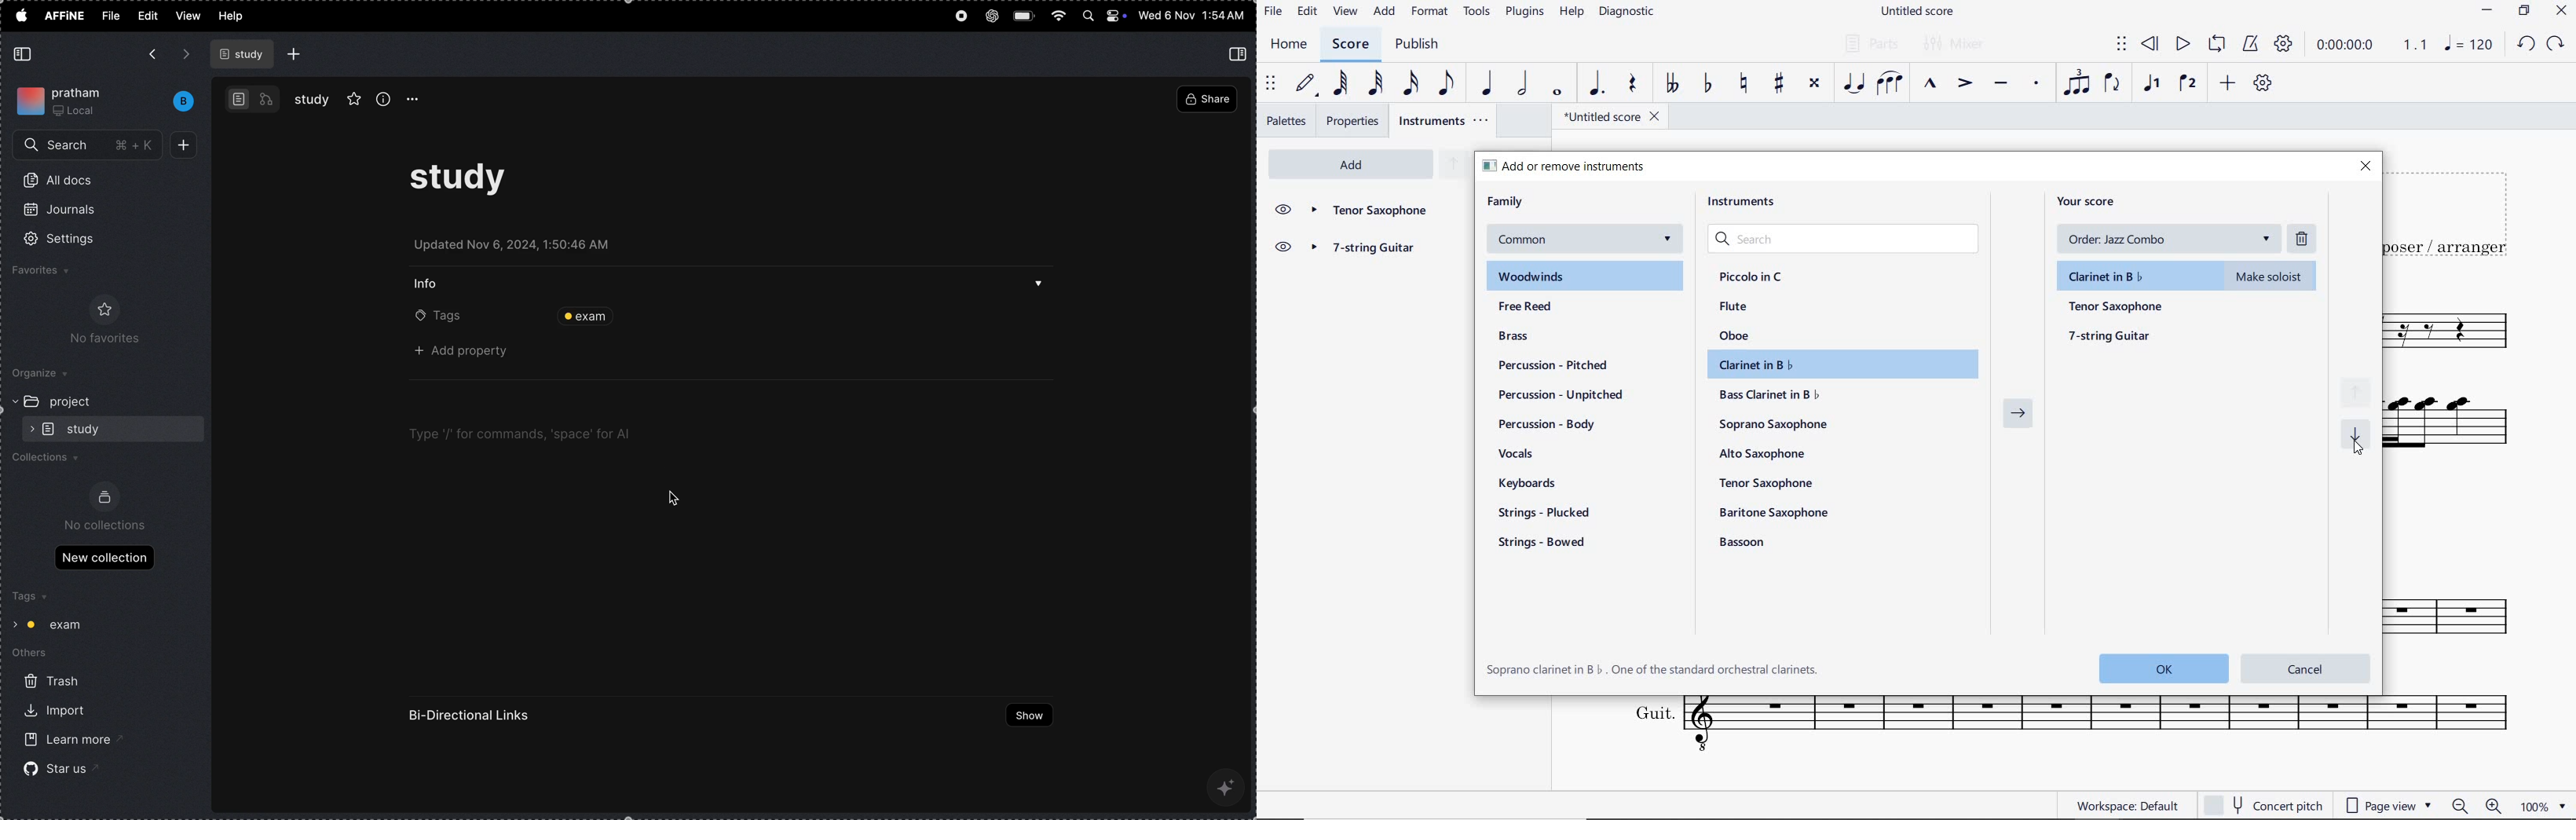 The image size is (2576, 840). What do you see at coordinates (2113, 84) in the screenshot?
I see `FLIP DIRECTION` at bounding box center [2113, 84].